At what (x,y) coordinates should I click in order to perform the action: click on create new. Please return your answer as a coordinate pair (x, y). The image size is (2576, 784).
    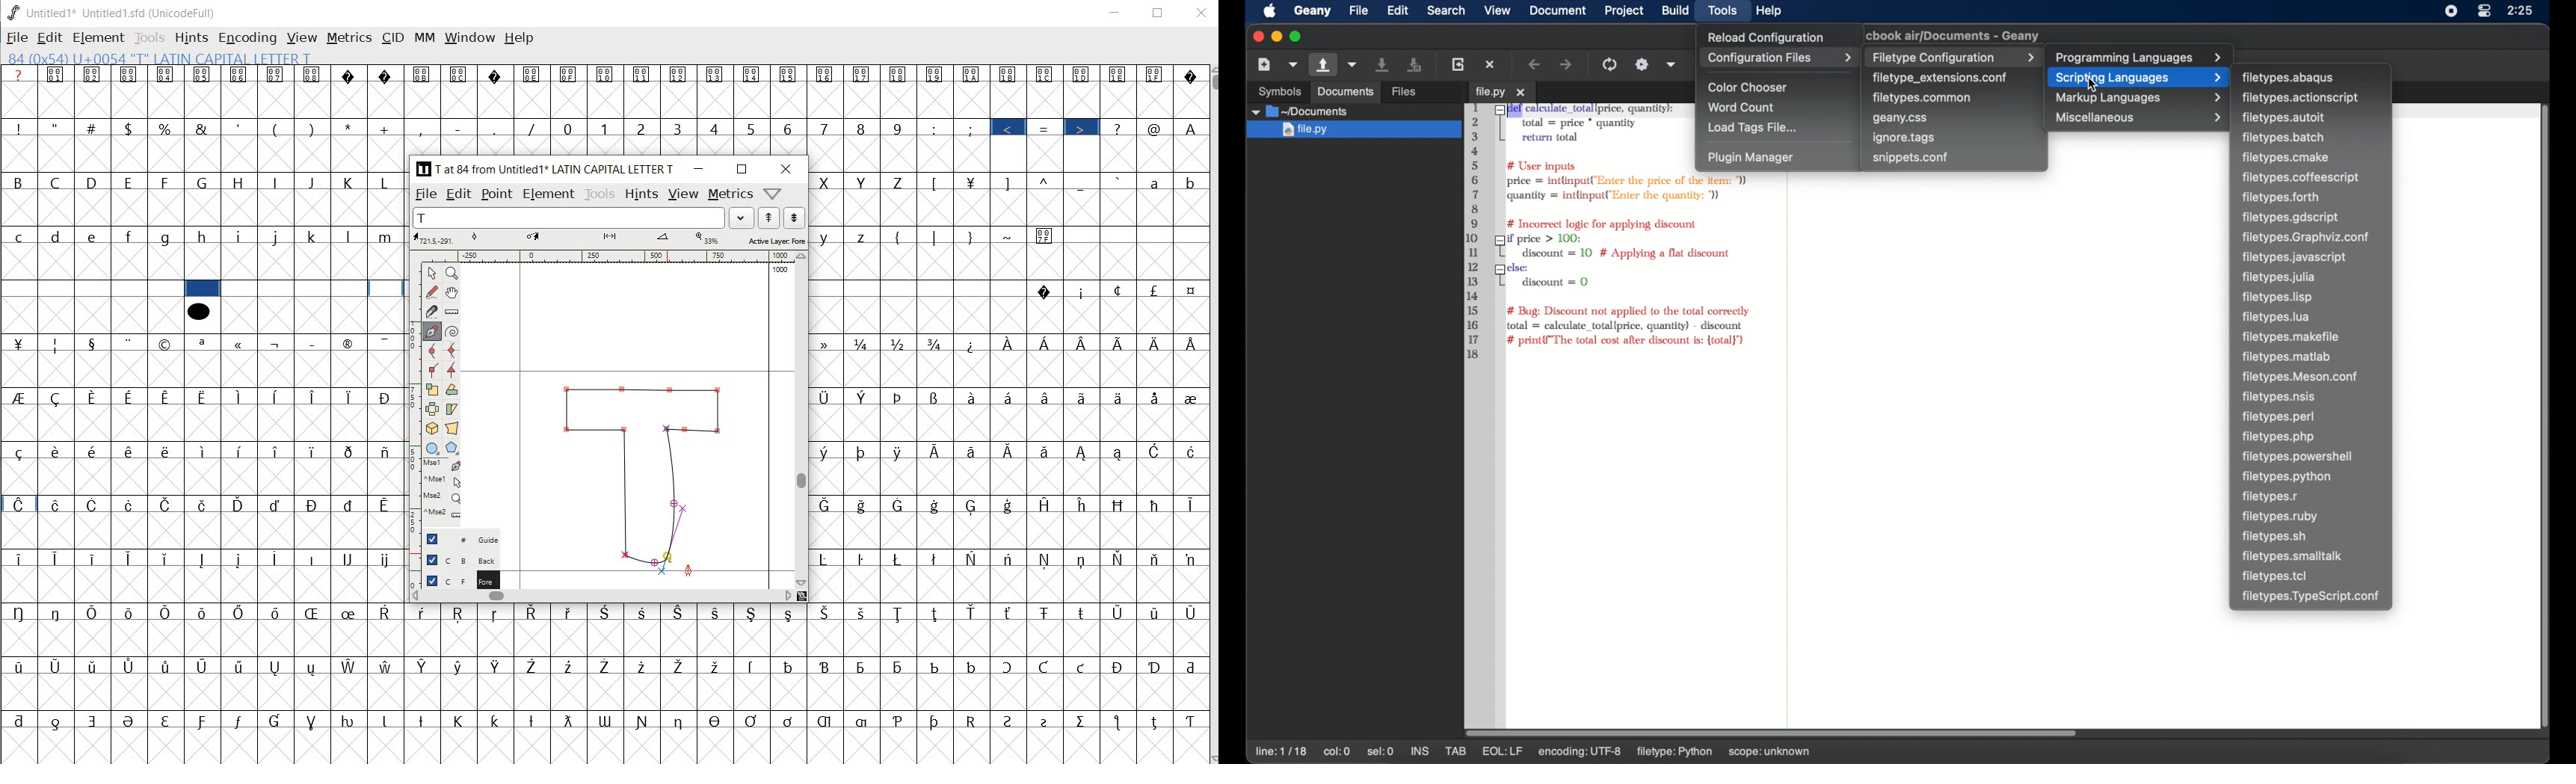
    Looking at the image, I should click on (1264, 64).